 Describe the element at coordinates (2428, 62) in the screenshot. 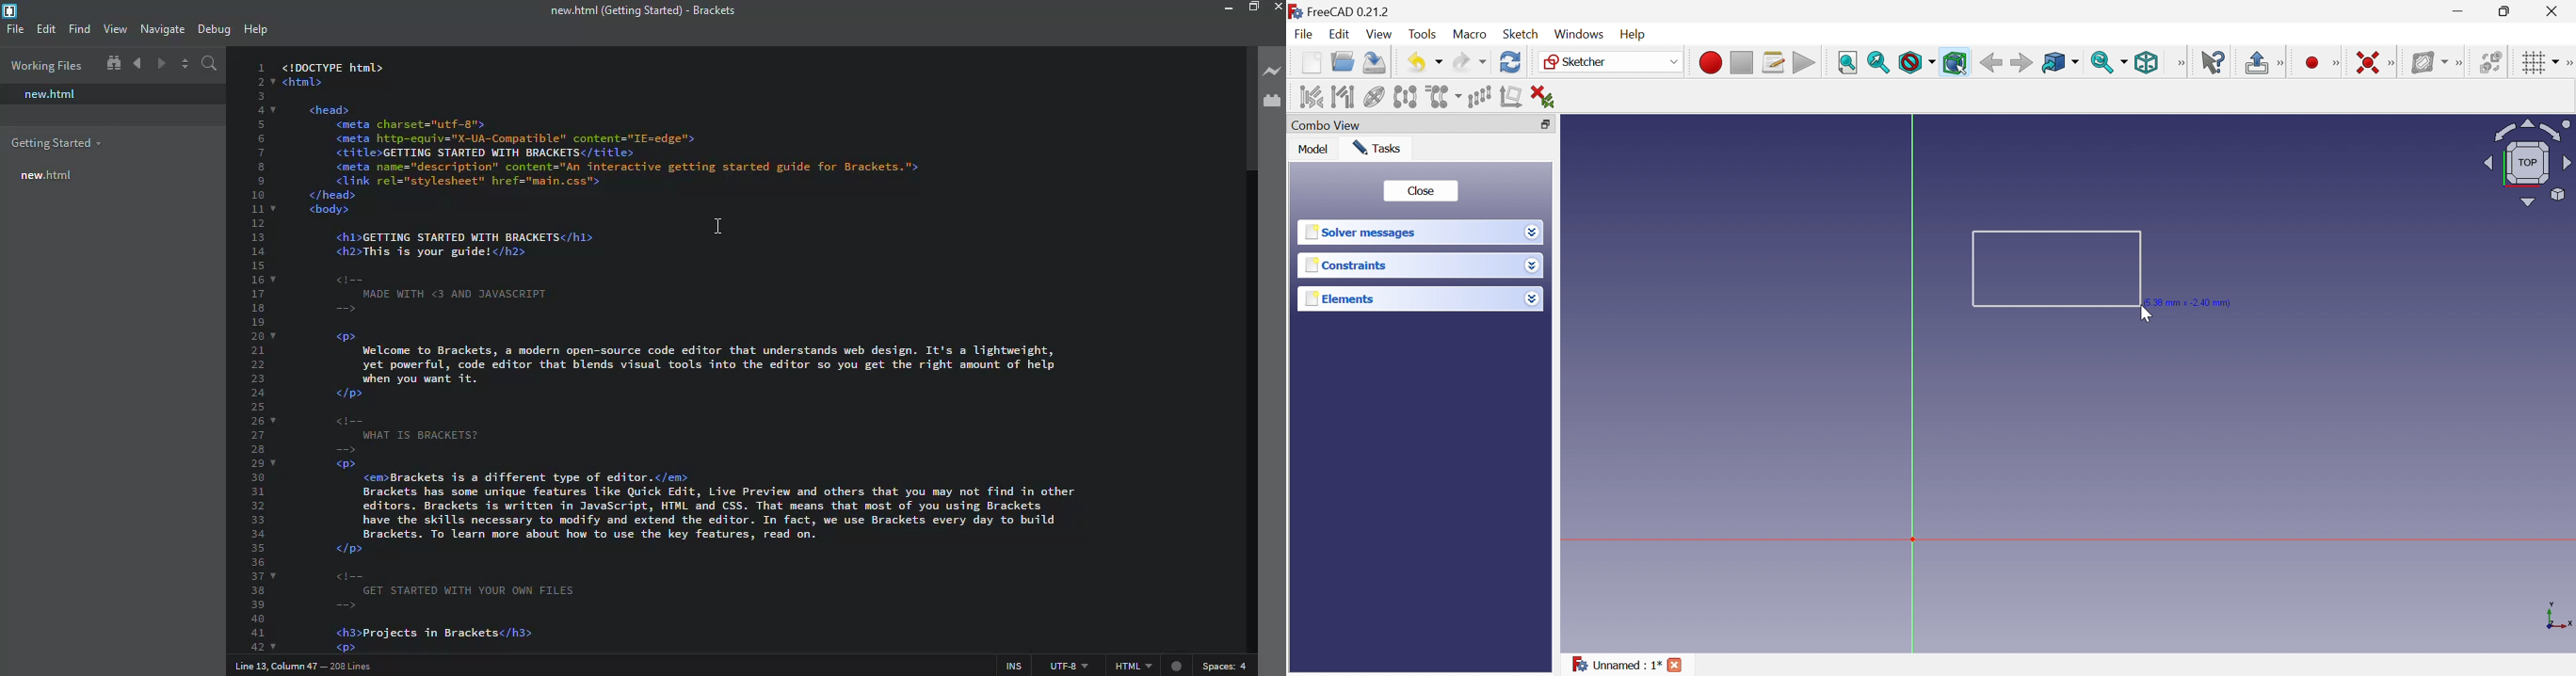

I see `Show/hide B-spline information layer` at that location.